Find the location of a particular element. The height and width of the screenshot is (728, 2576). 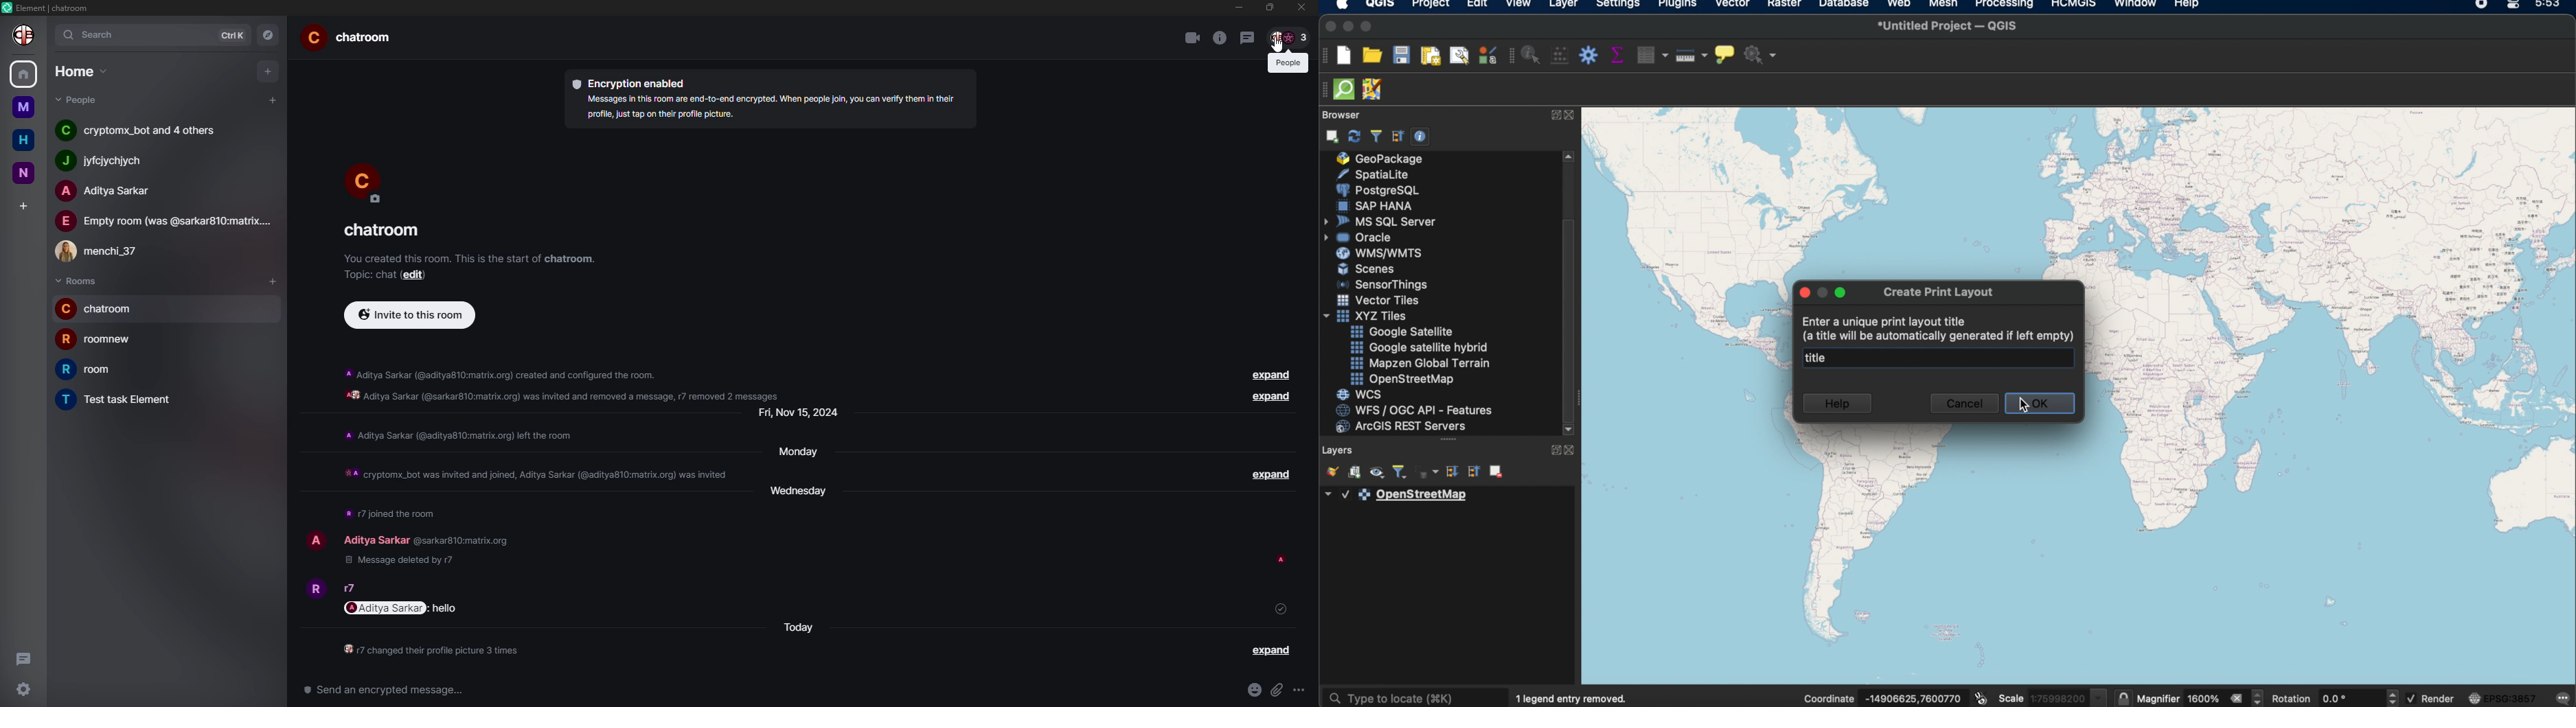

rooms is located at coordinates (77, 281).